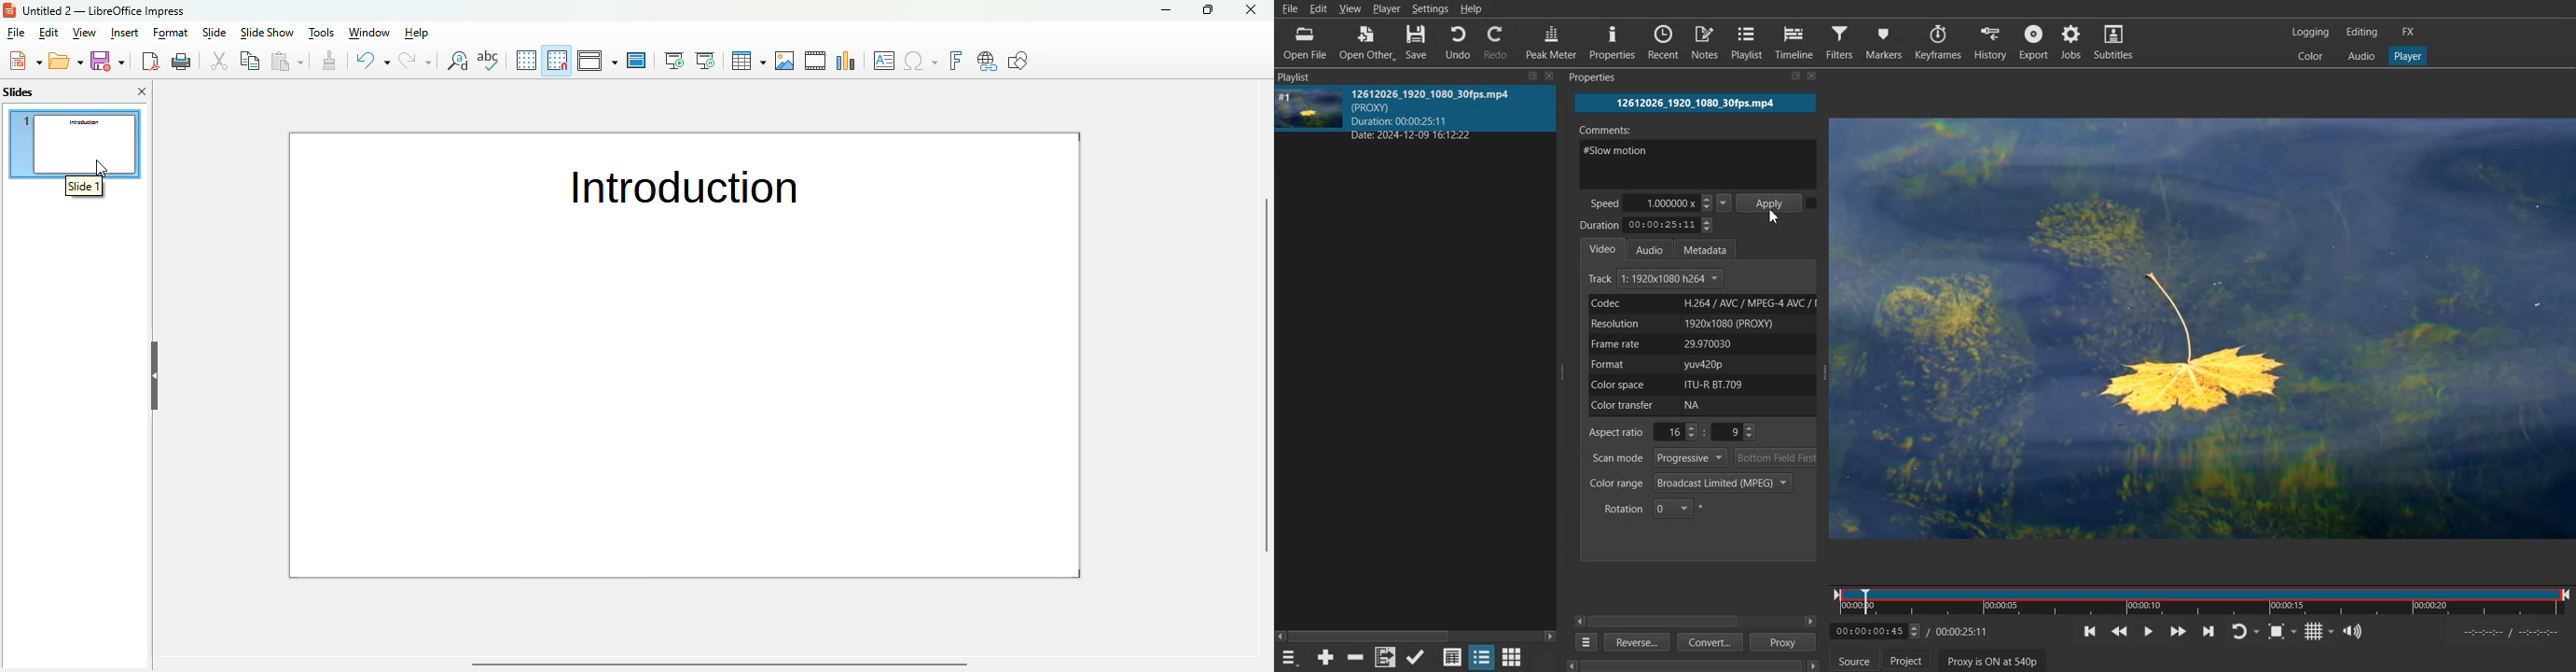 The width and height of the screenshot is (2576, 672). Describe the element at coordinates (458, 61) in the screenshot. I see `find and replace` at that location.